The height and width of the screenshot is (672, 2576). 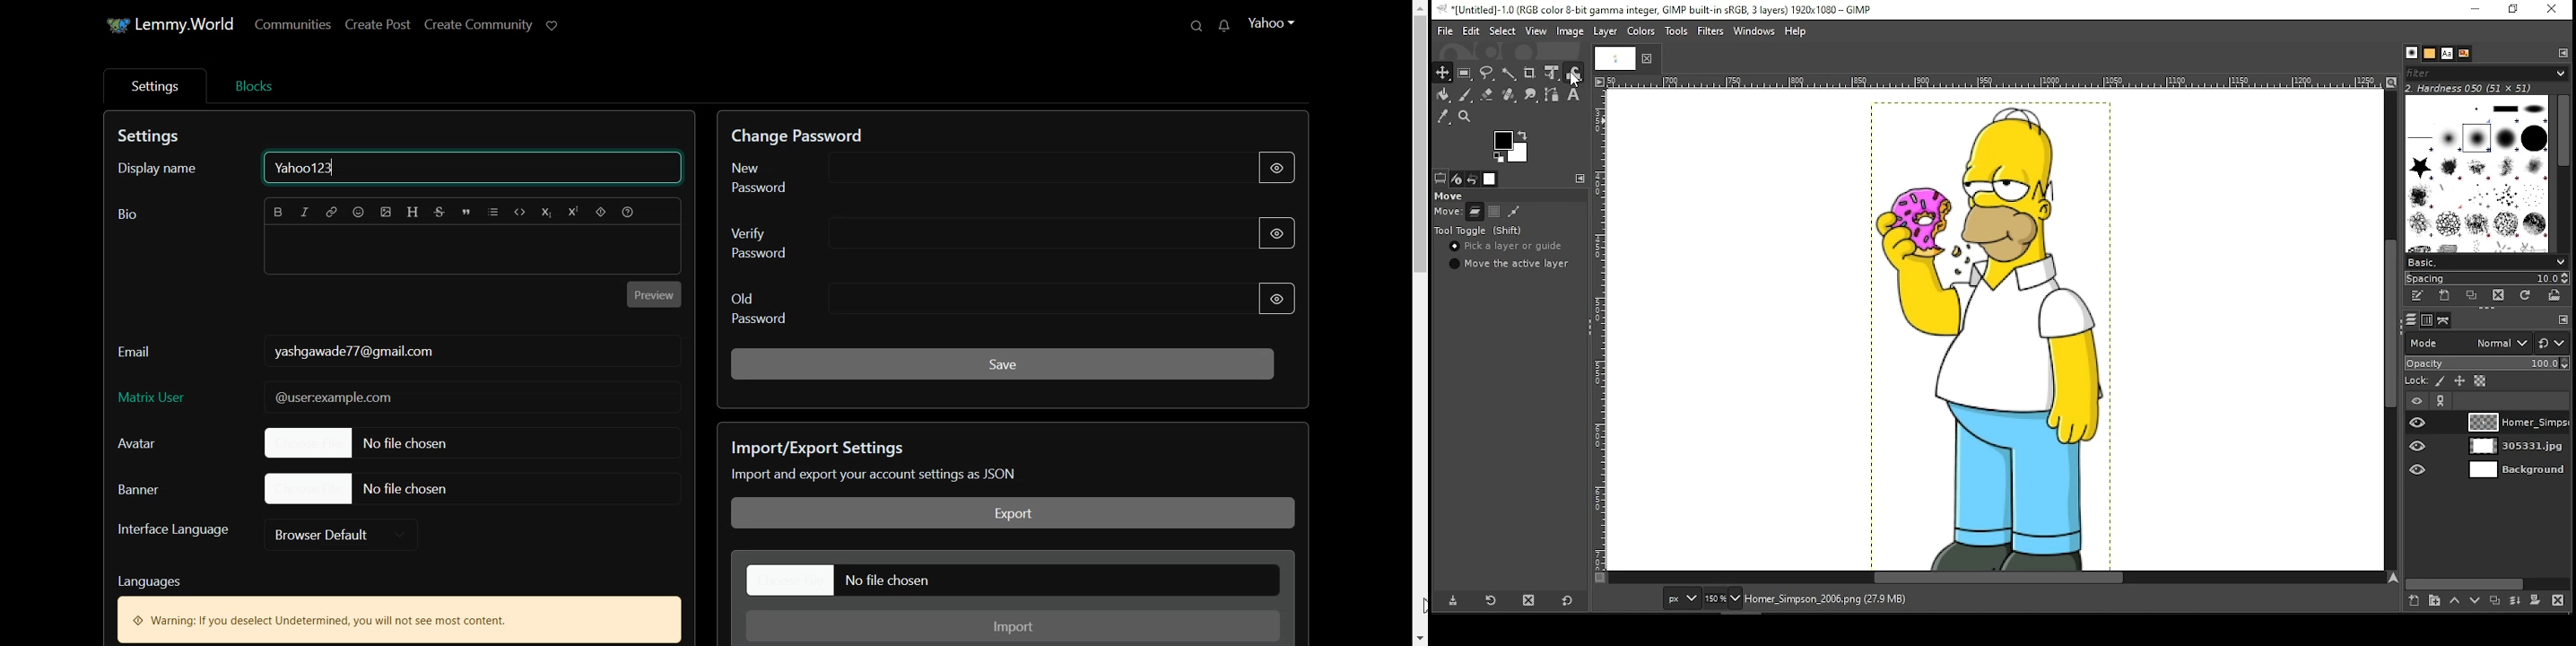 What do you see at coordinates (1510, 264) in the screenshot?
I see `move active layer` at bounding box center [1510, 264].